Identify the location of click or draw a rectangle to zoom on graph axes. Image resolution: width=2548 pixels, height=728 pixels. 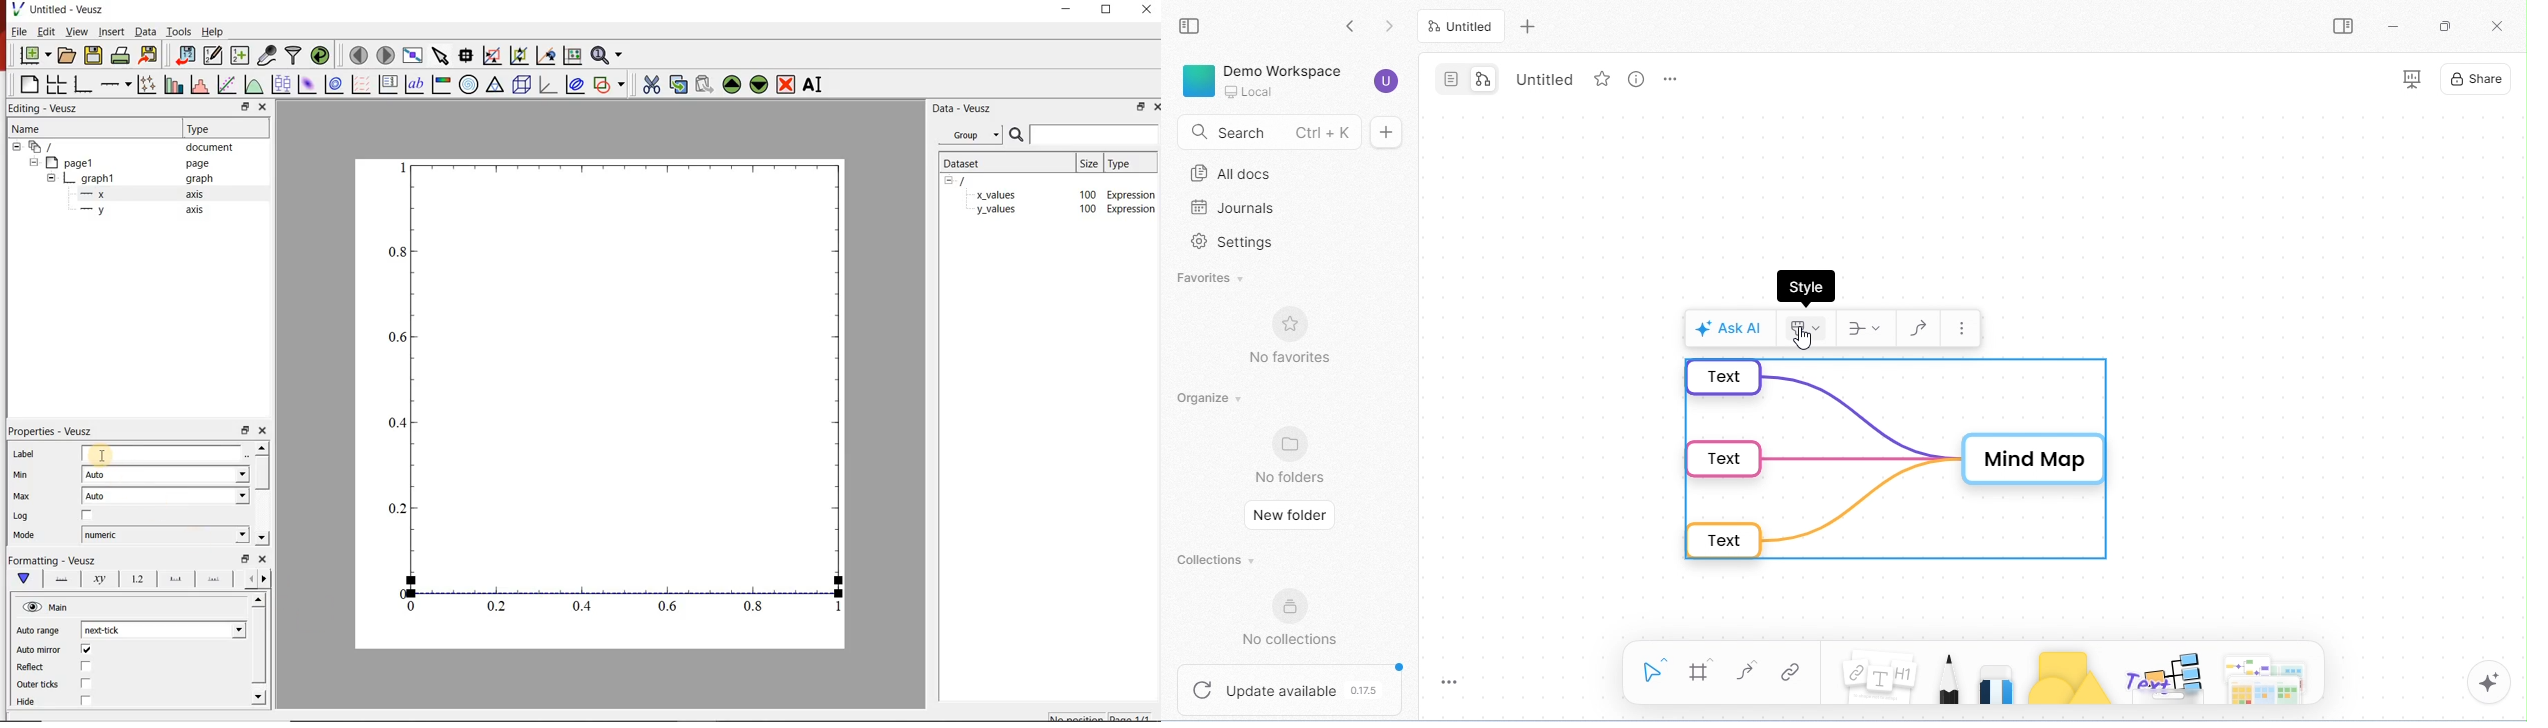
(492, 55).